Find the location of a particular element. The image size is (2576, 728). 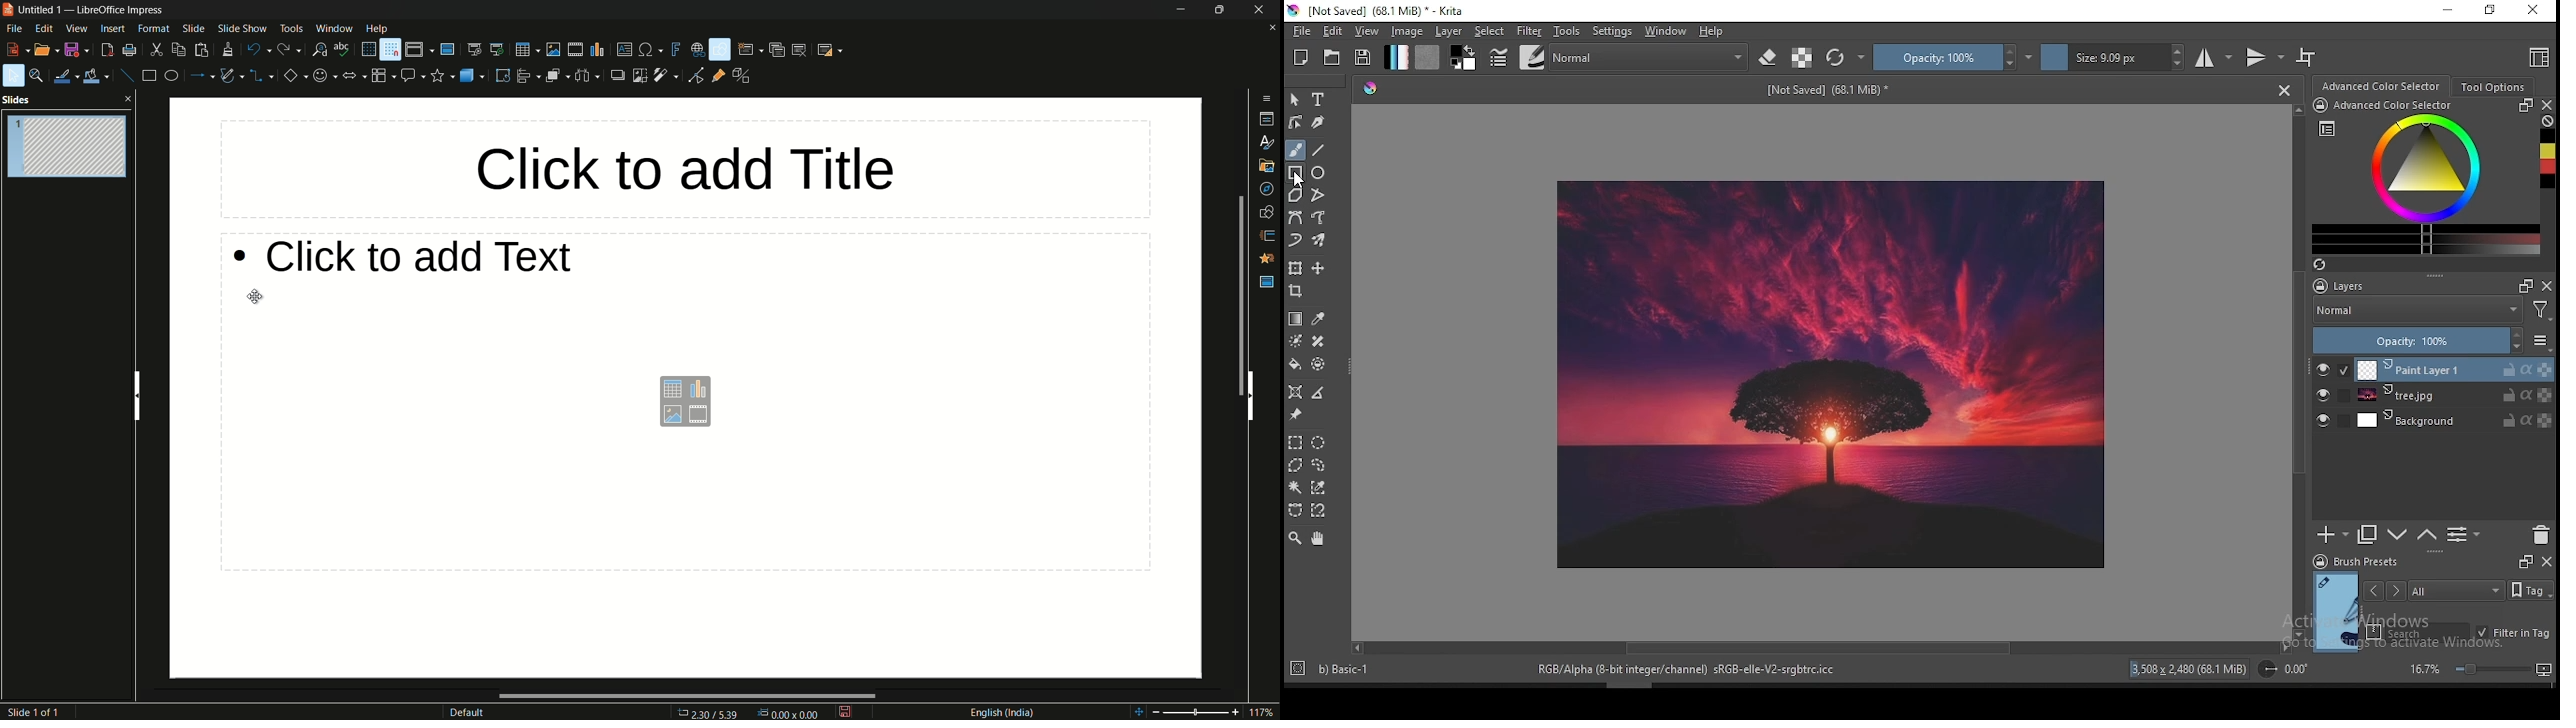

contiguous selection tool is located at coordinates (1295, 488).